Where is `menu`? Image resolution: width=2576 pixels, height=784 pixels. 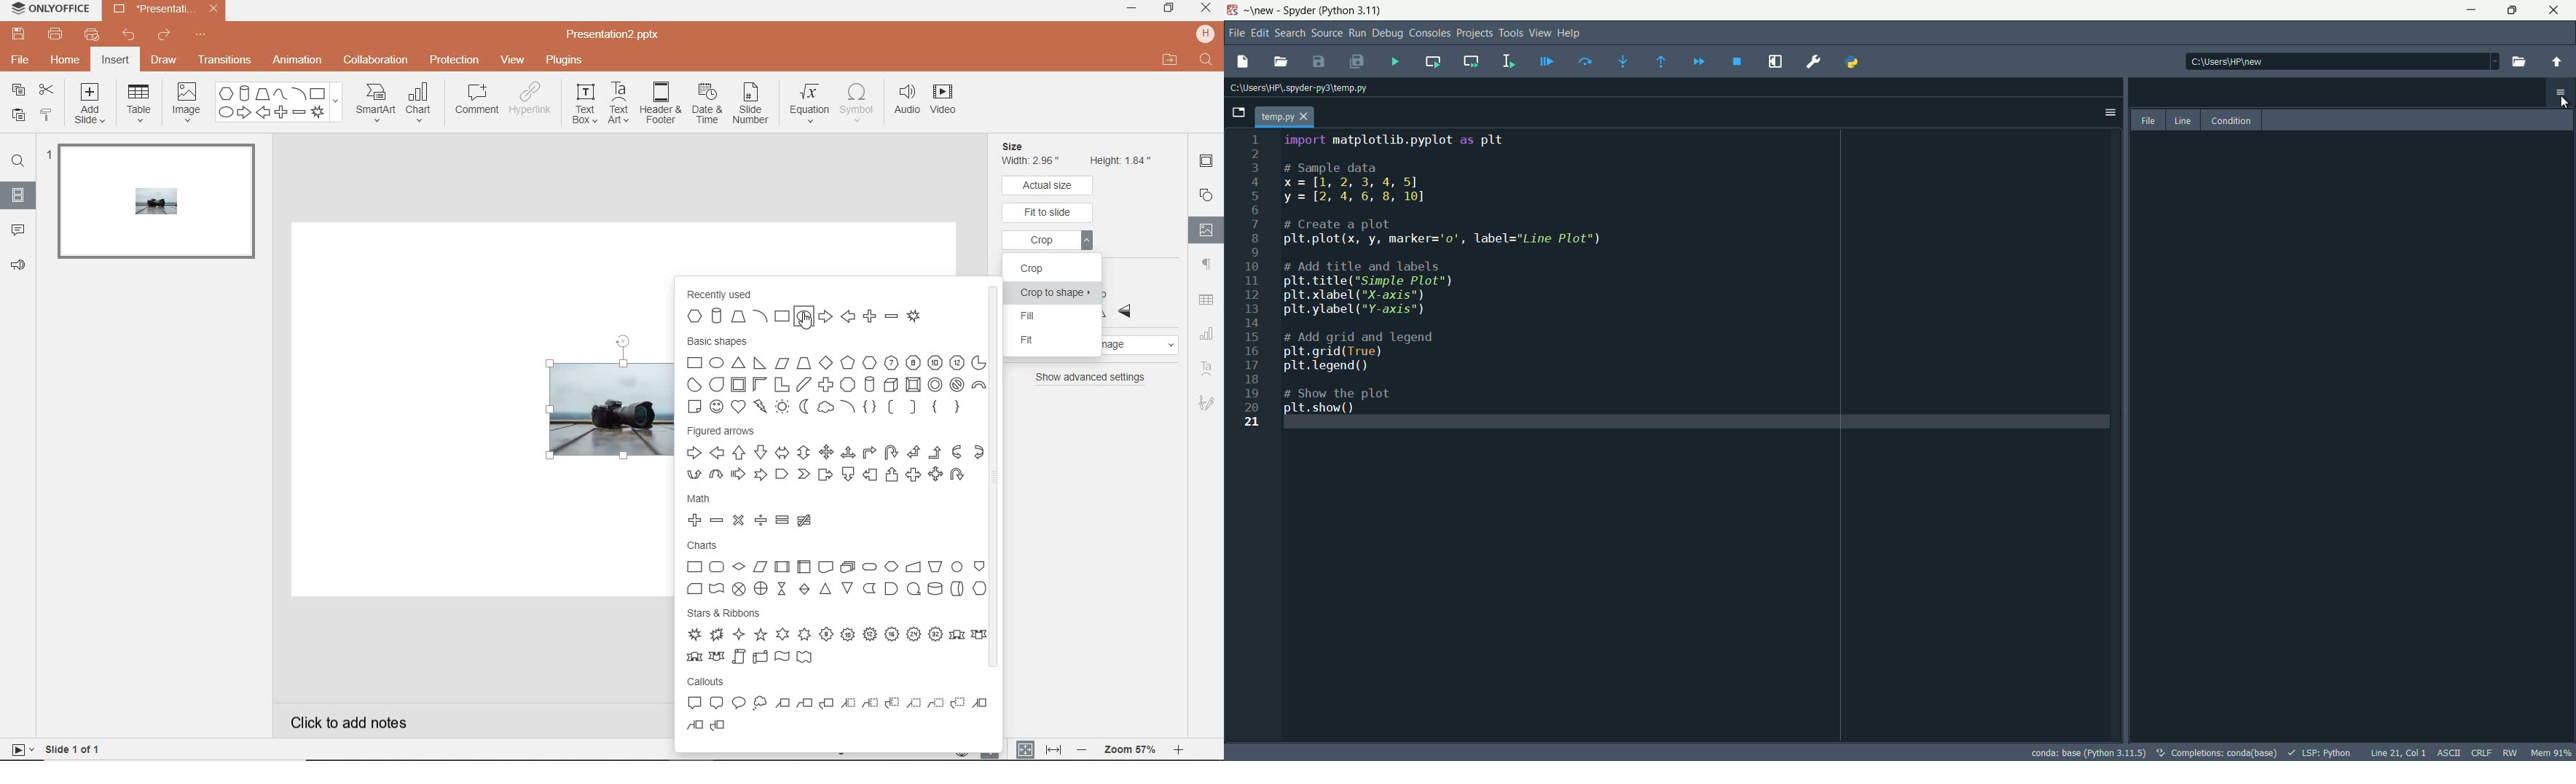
menu is located at coordinates (2561, 94).